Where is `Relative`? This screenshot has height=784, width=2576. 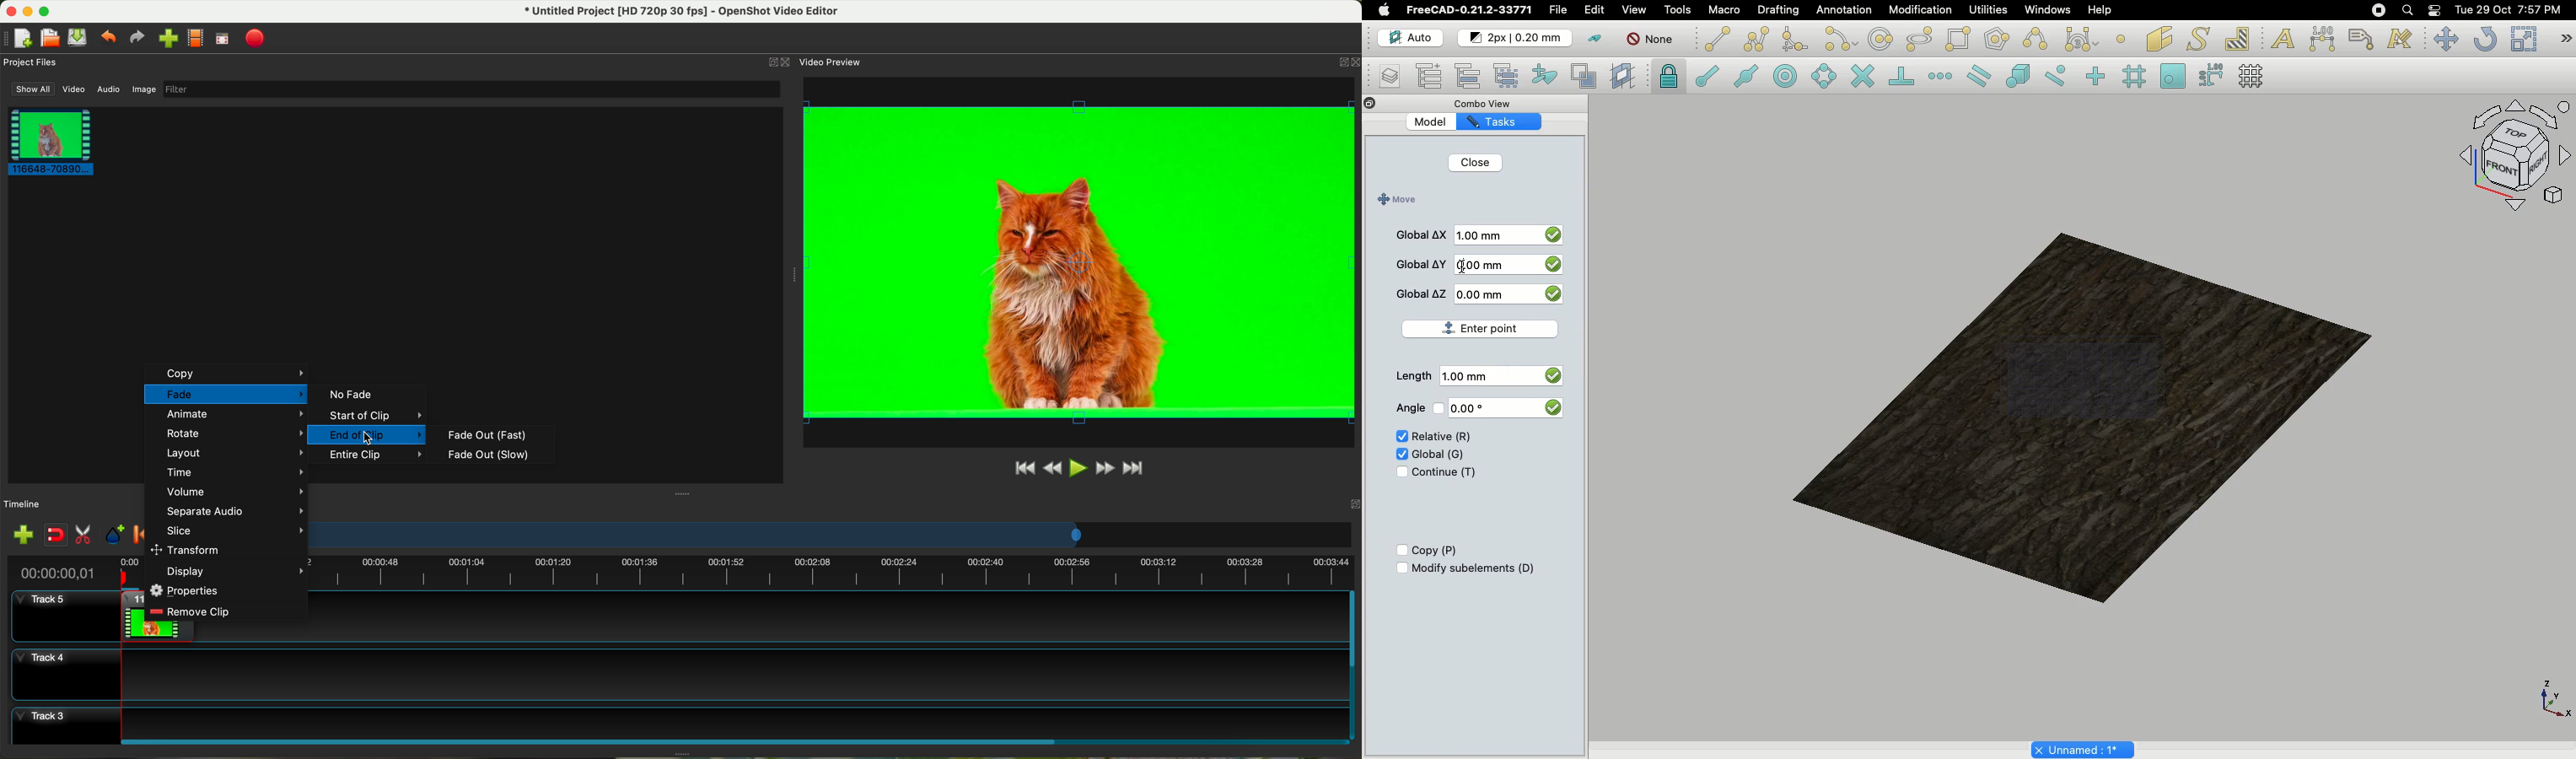
Relative is located at coordinates (1442, 437).